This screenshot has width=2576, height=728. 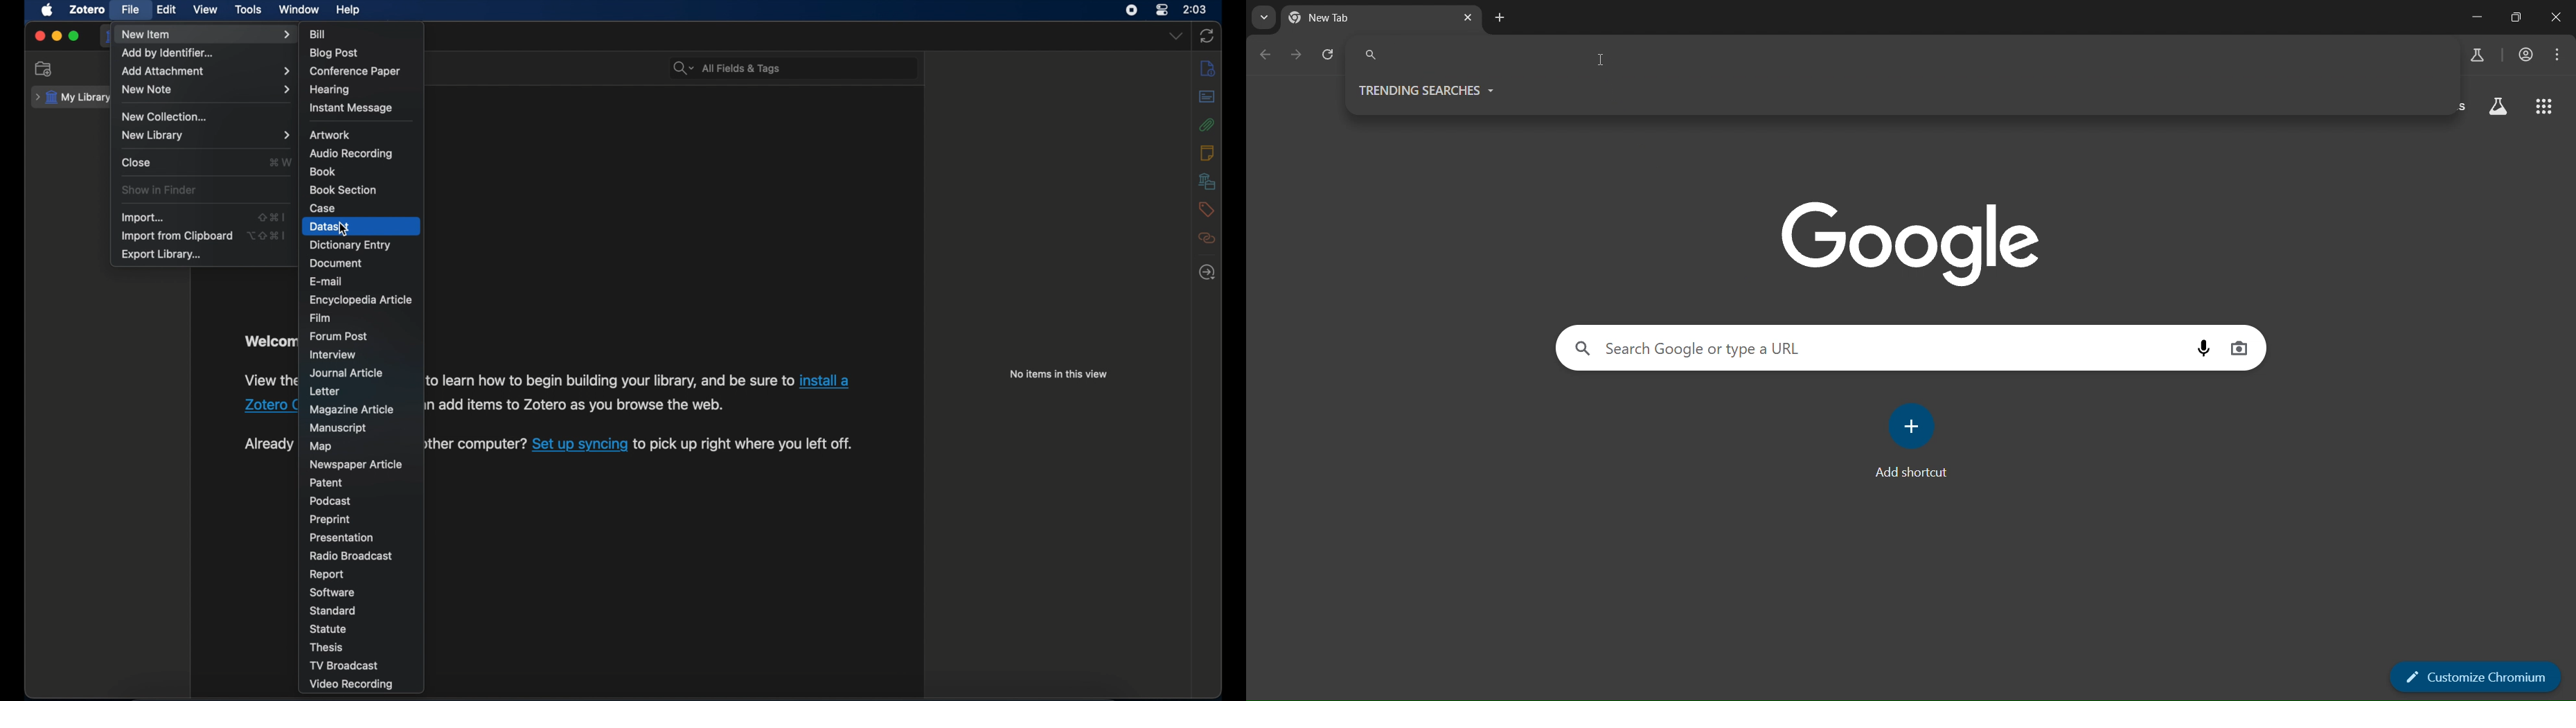 I want to click on sync, so click(x=1207, y=36).